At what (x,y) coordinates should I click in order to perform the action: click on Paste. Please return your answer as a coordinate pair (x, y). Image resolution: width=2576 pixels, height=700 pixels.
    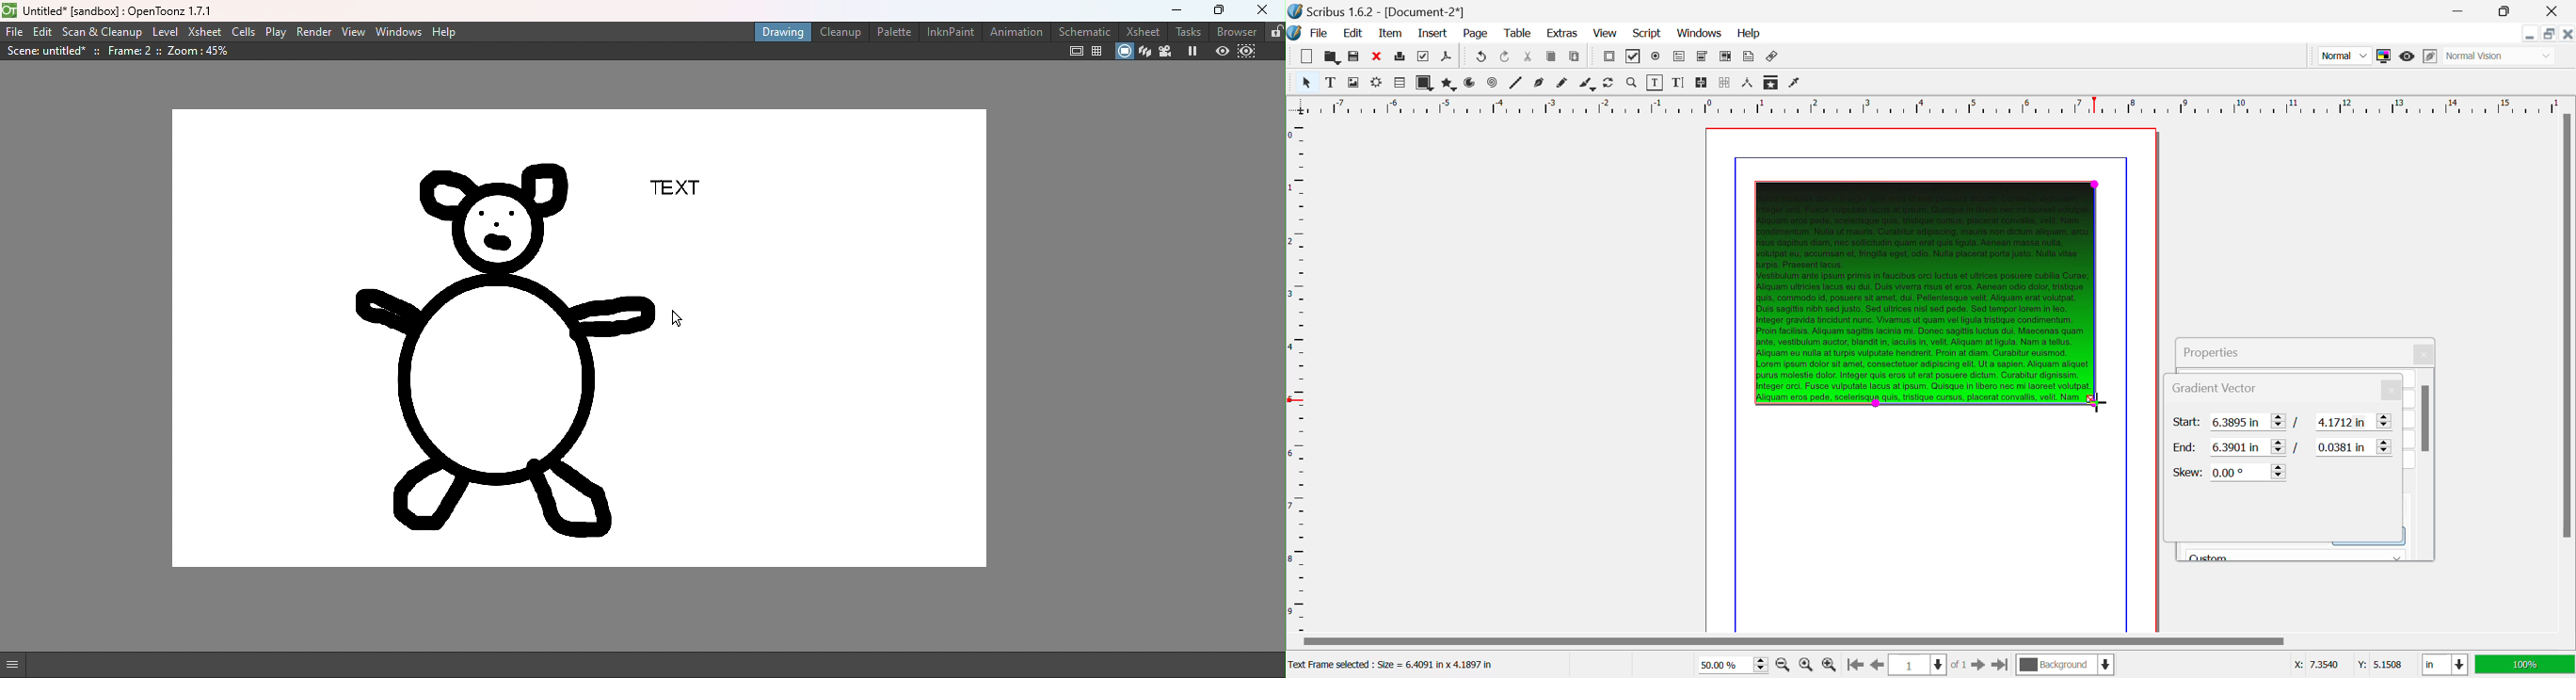
    Looking at the image, I should click on (1576, 59).